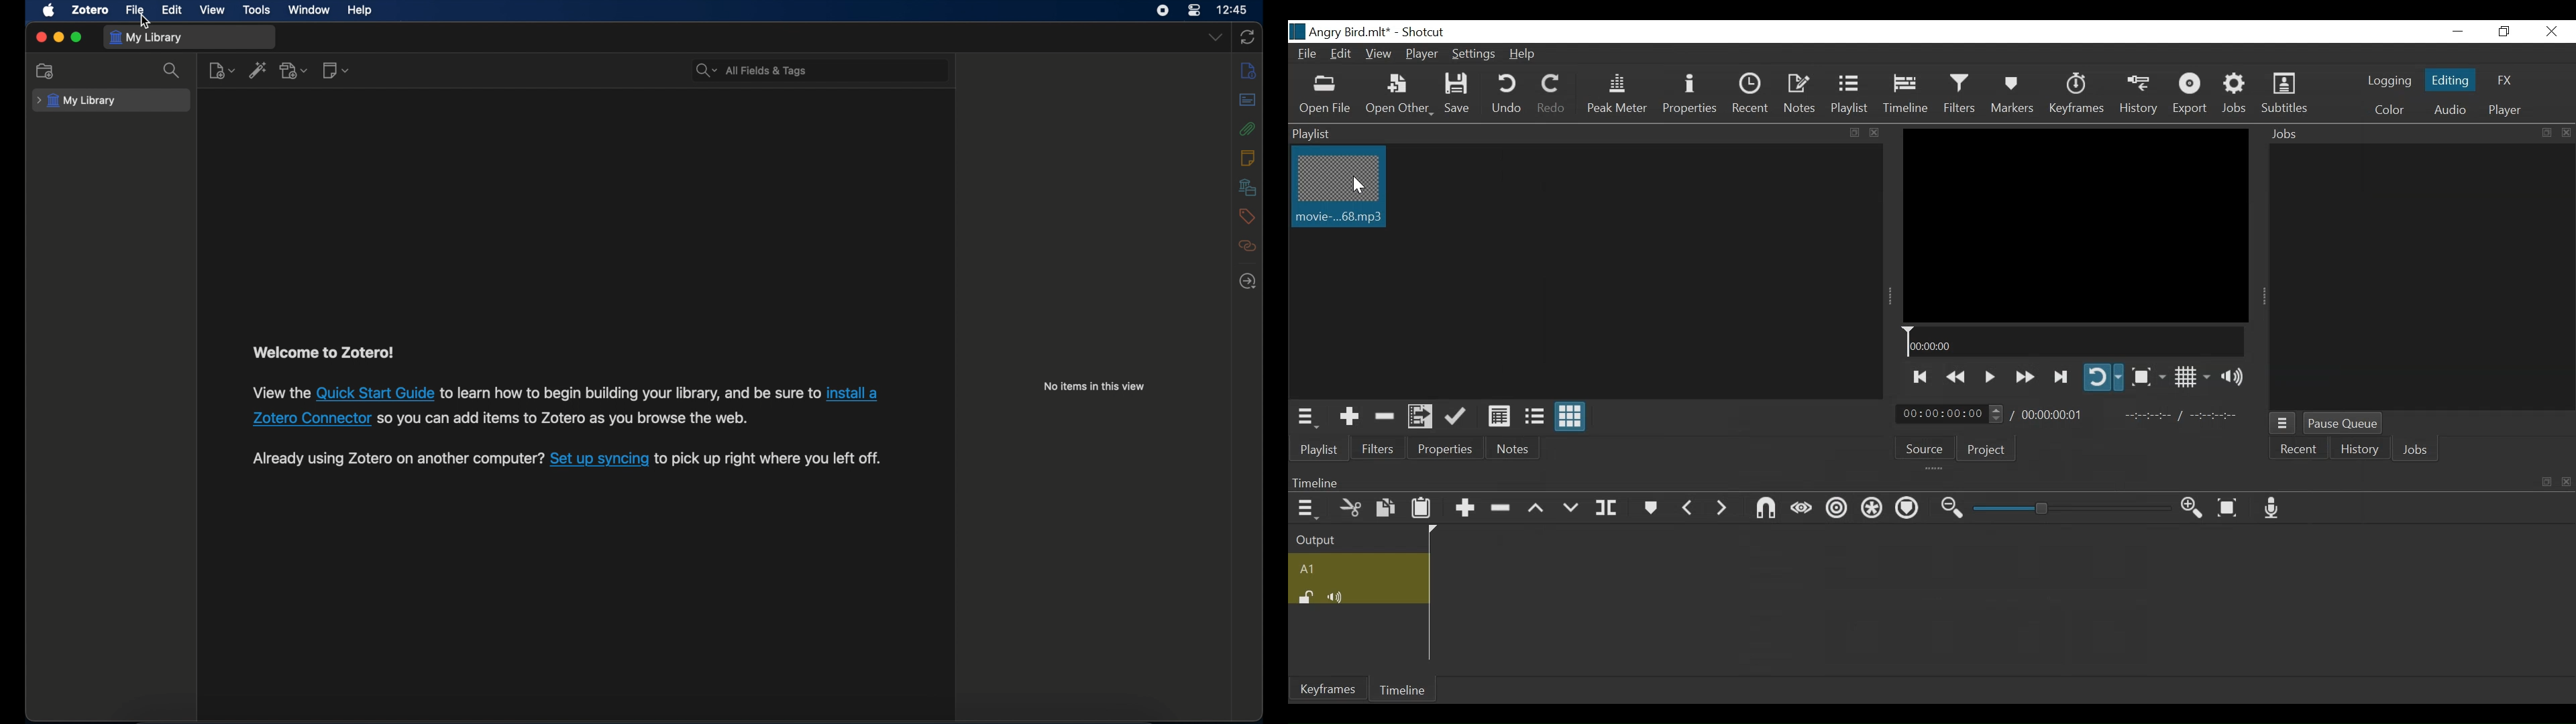 The height and width of the screenshot is (728, 2576). Describe the element at coordinates (50, 10) in the screenshot. I see `apple` at that location.